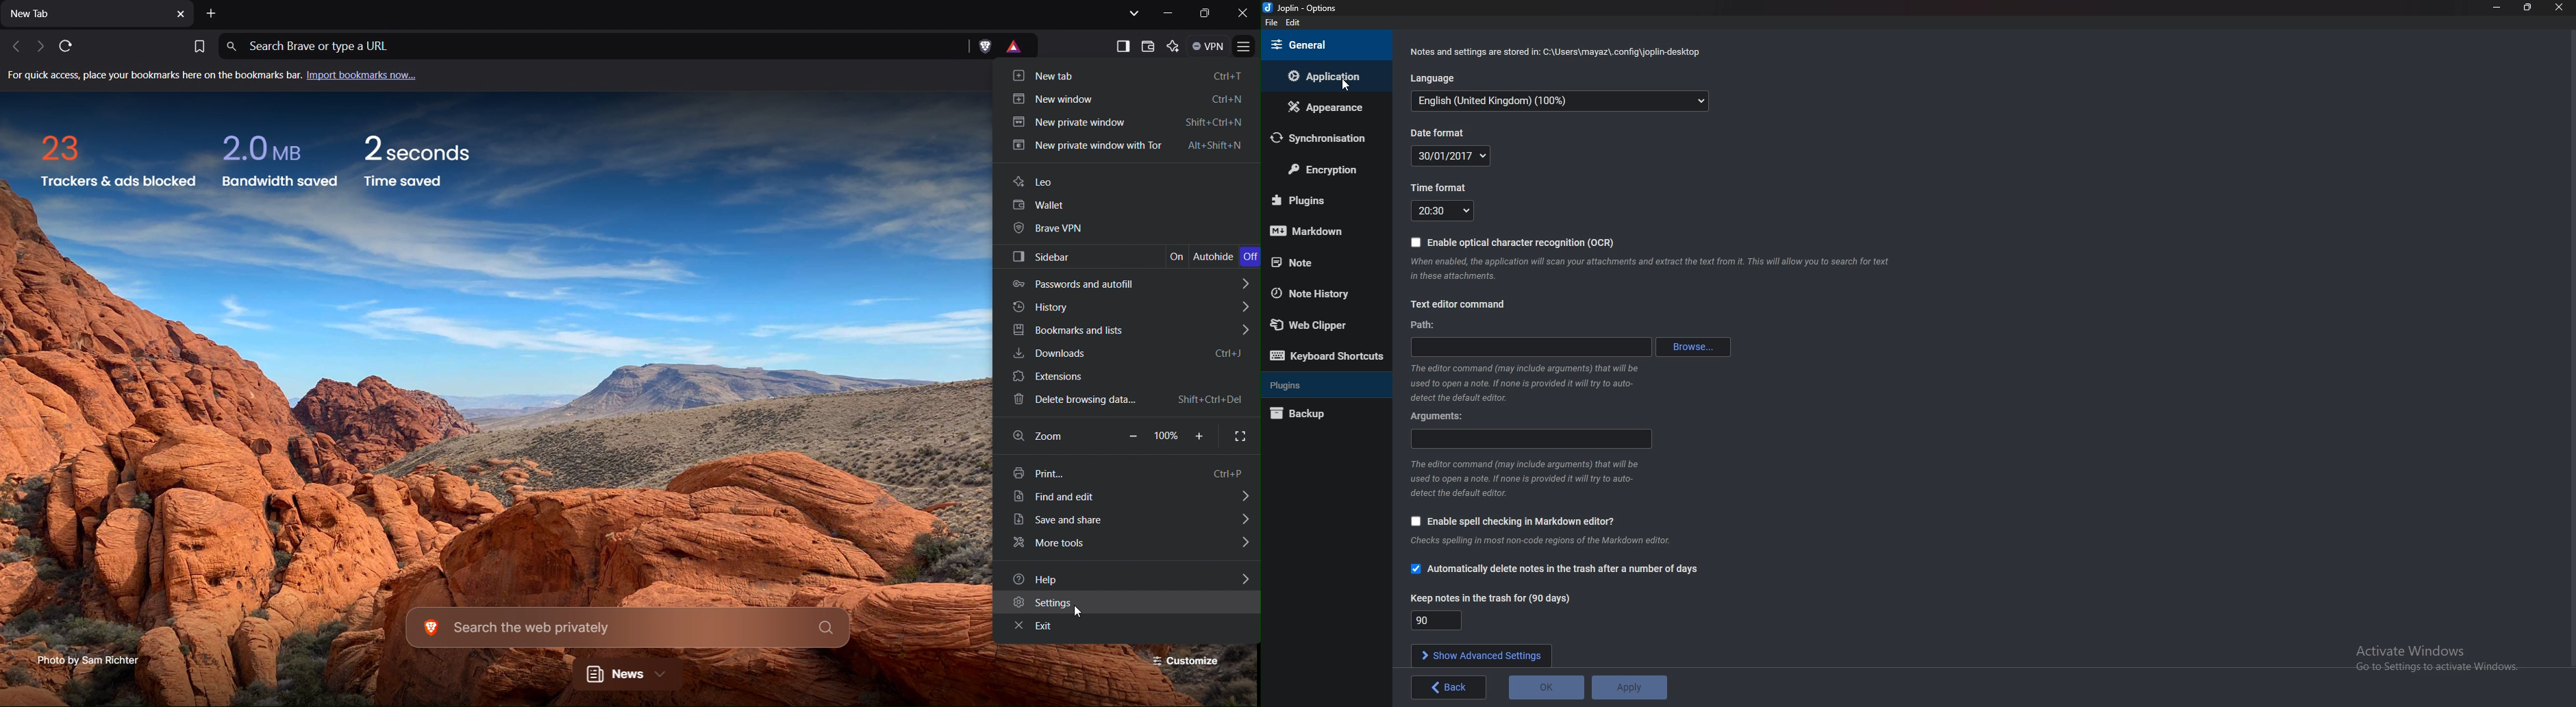  Describe the element at coordinates (2440, 658) in the screenshot. I see `Activate Windows
Go to Settings to activate Windows.` at that location.